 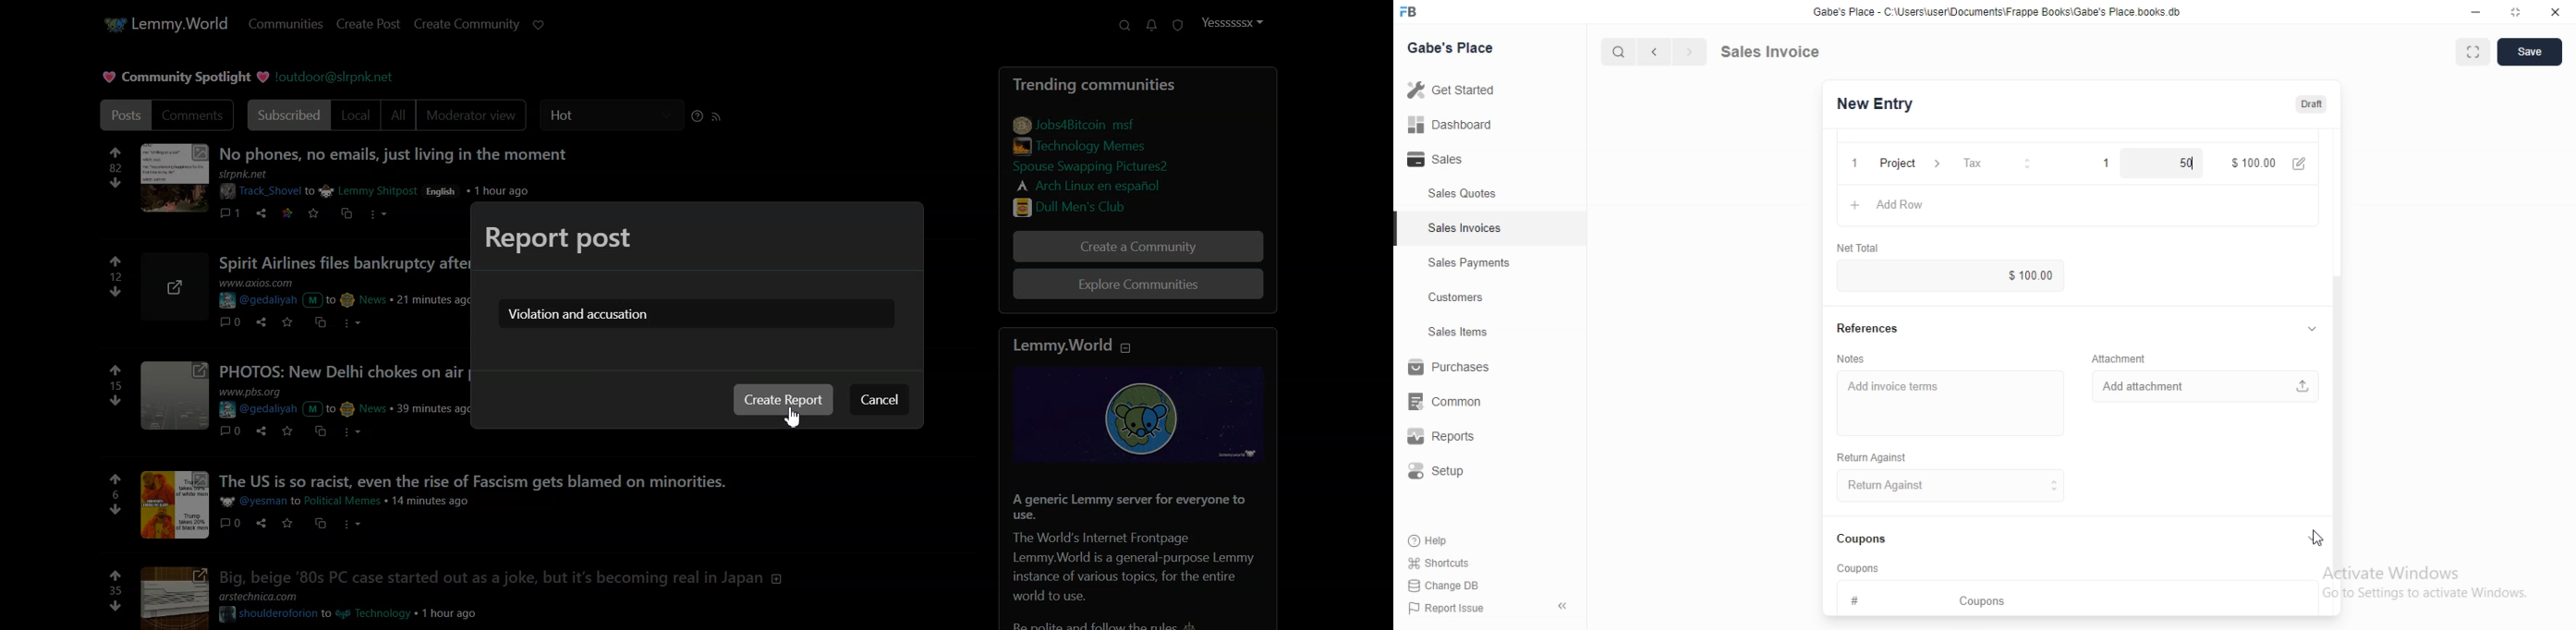 I want to click on Communities, so click(x=285, y=25).